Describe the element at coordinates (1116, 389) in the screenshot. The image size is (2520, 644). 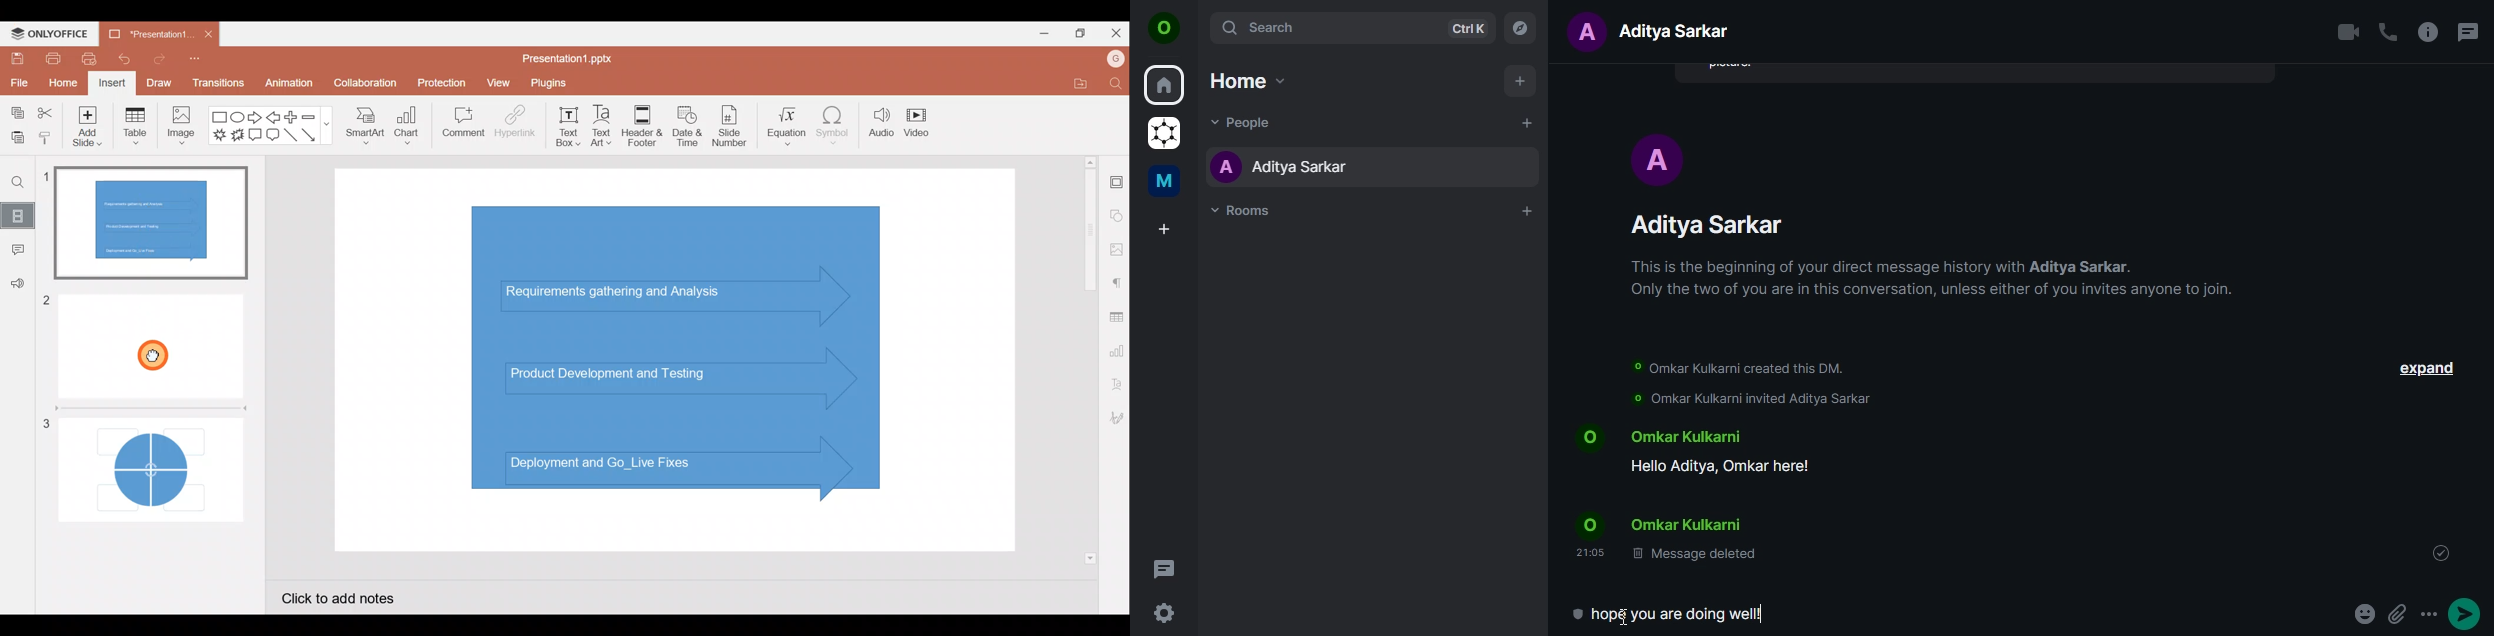
I see `Text Art settings` at that location.